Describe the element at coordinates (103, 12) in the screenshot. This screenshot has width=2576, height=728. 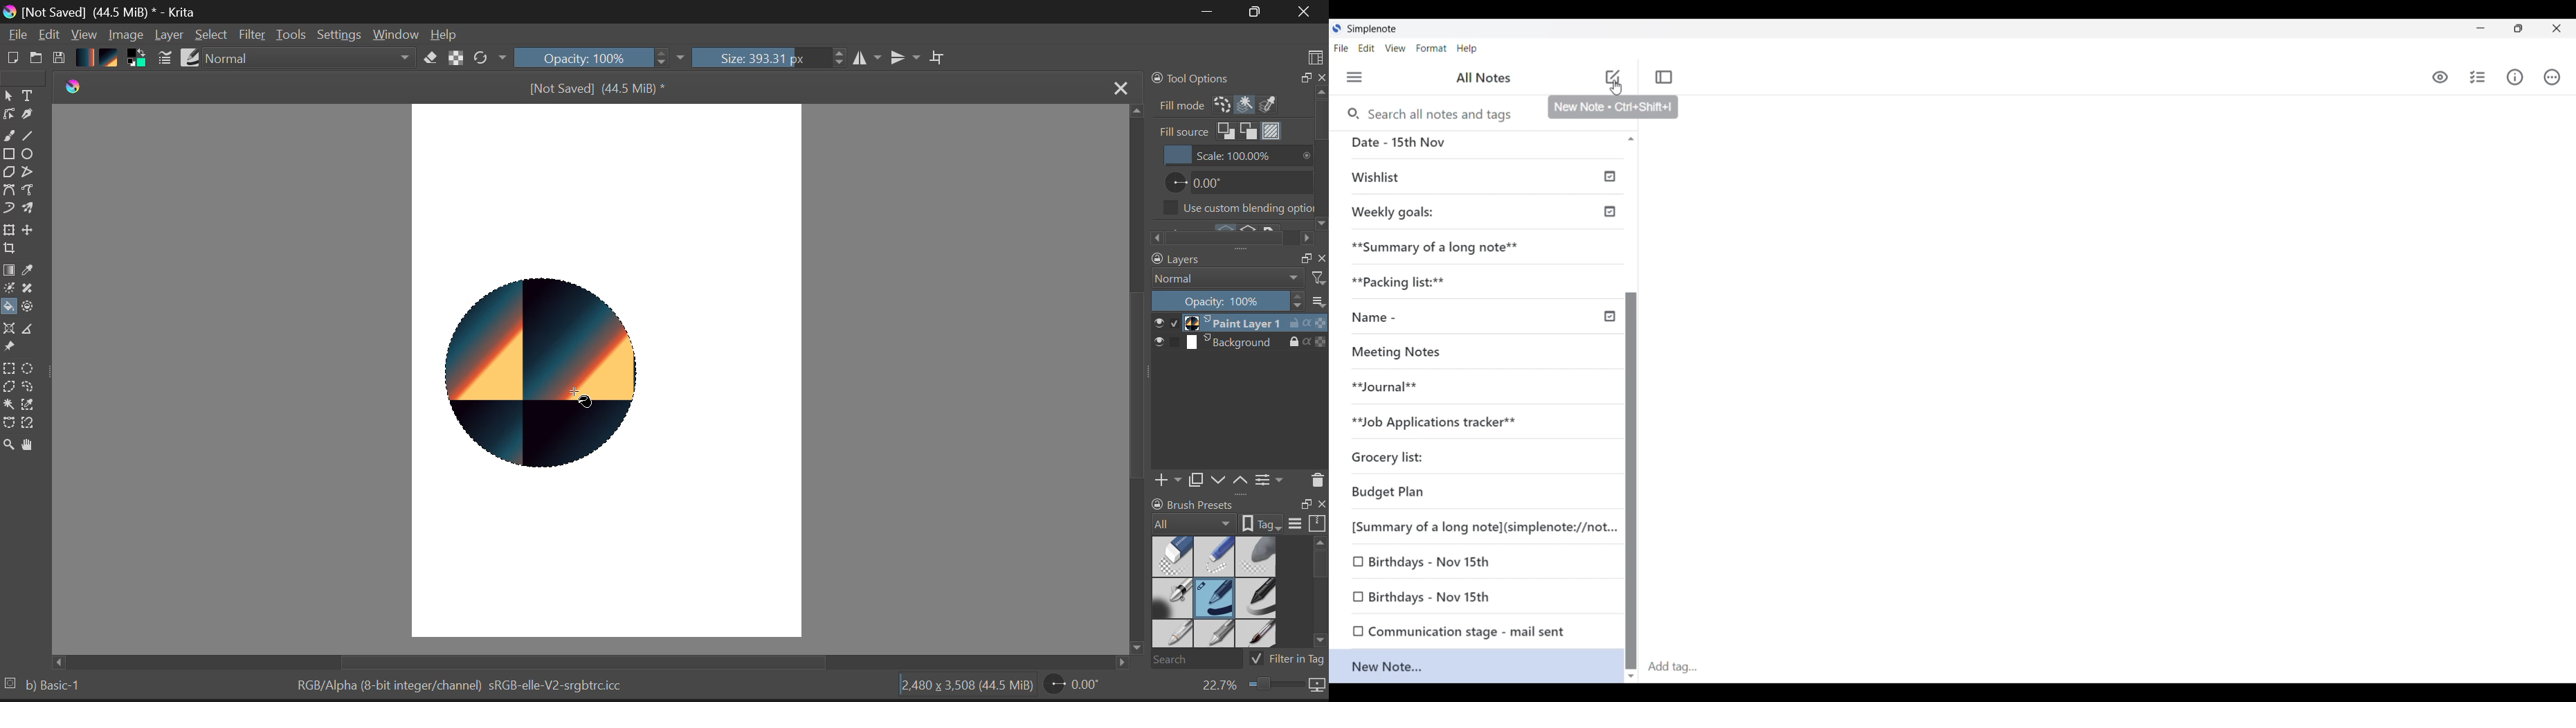
I see `Window Title` at that location.